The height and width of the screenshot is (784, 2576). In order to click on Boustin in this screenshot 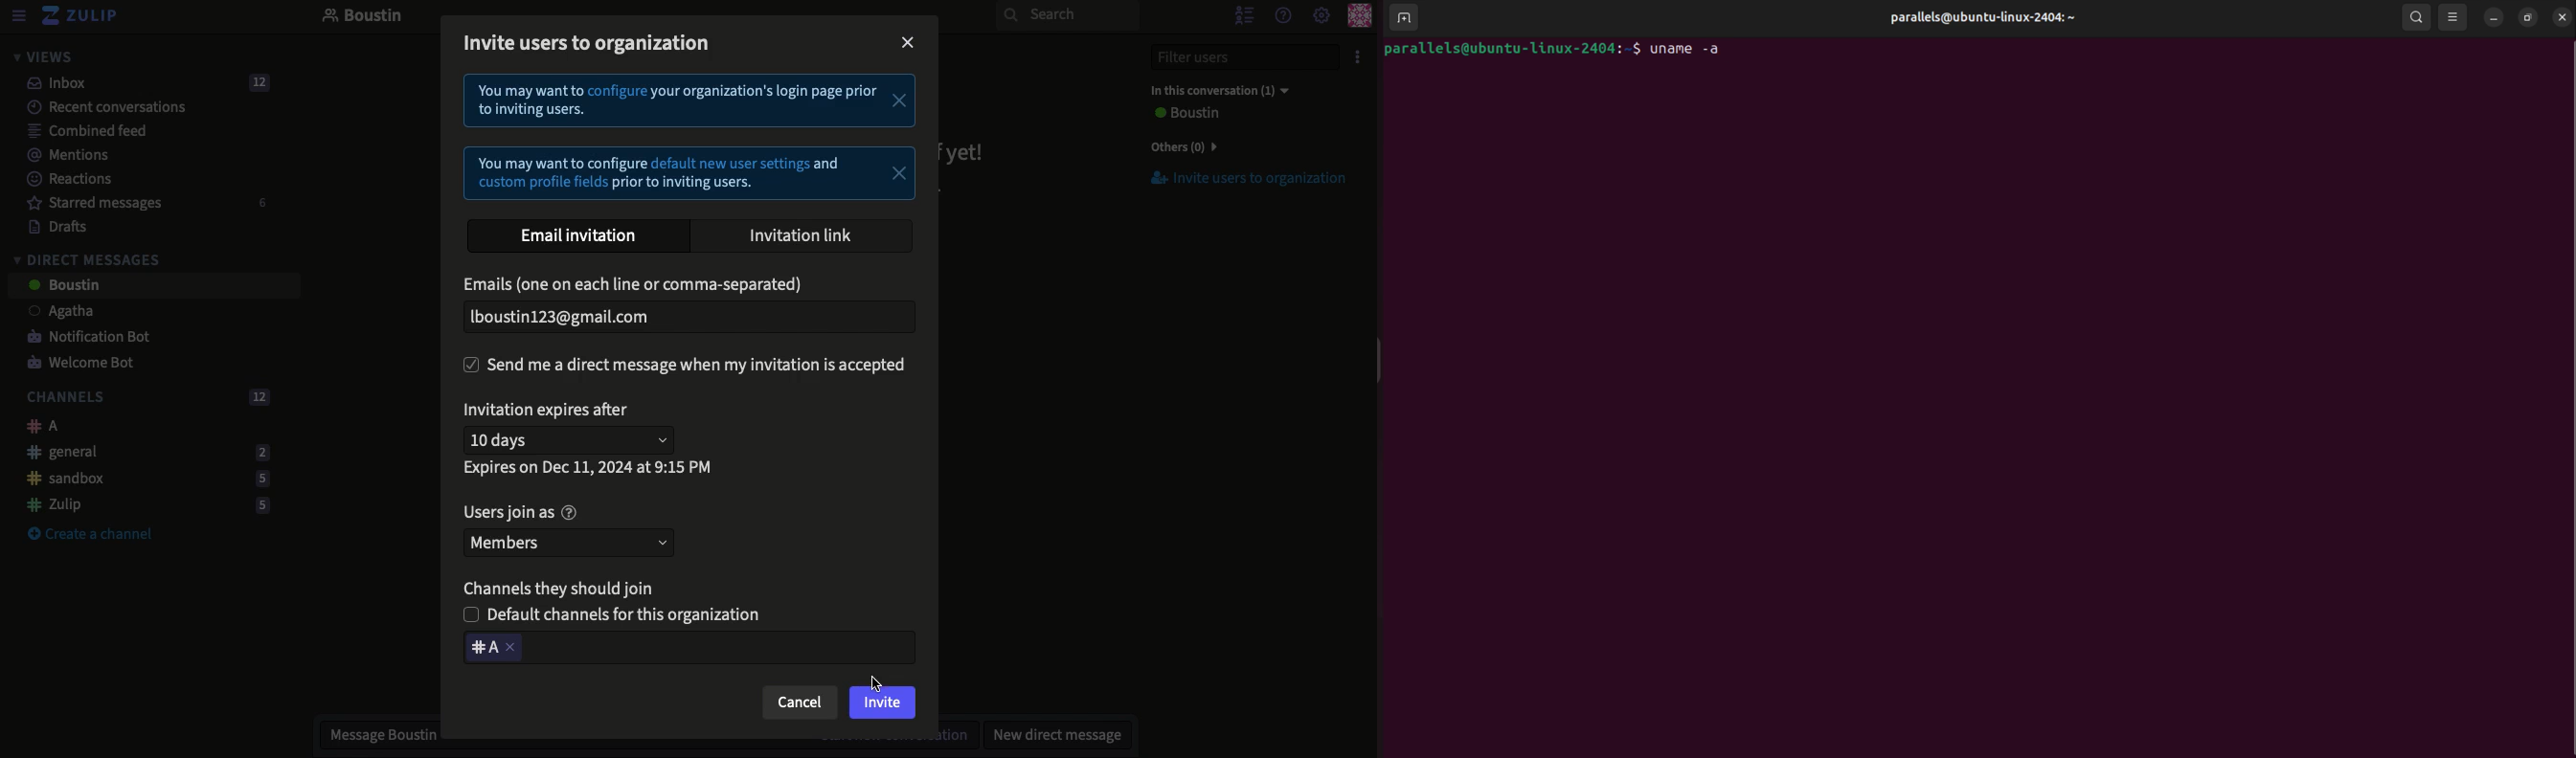, I will do `click(363, 17)`.